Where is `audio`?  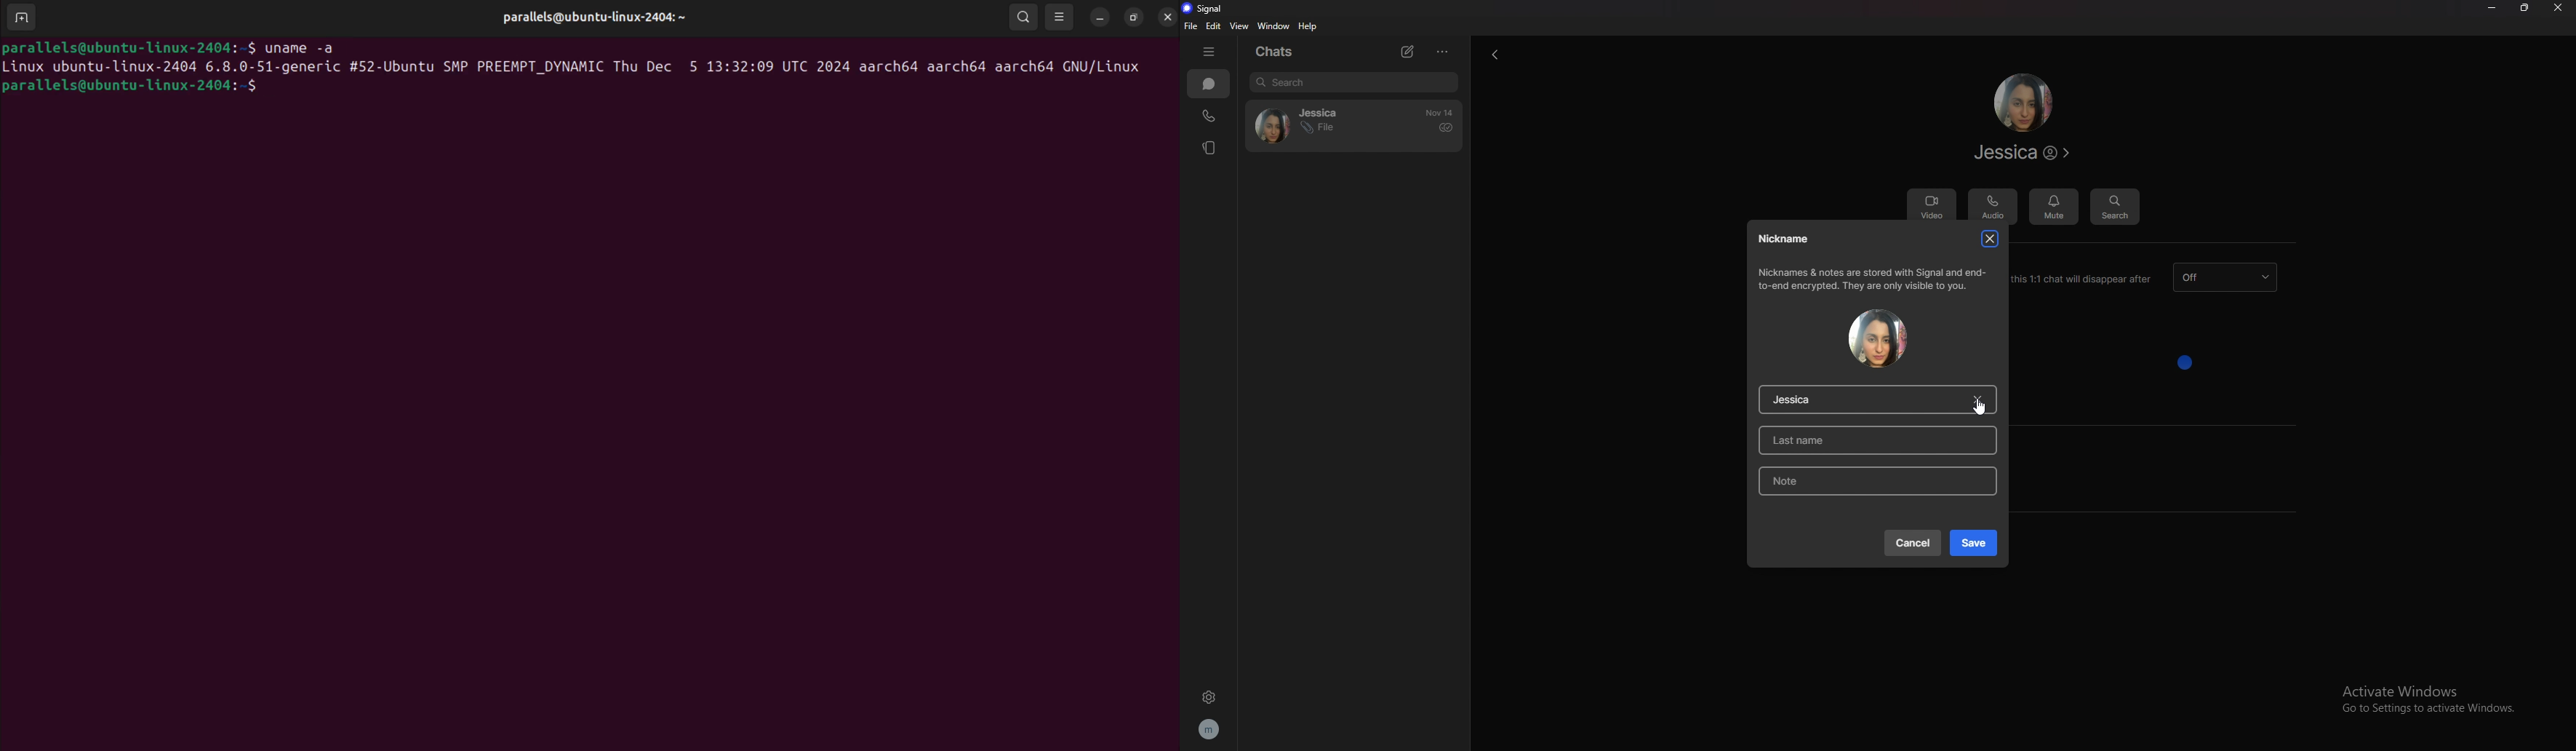
audio is located at coordinates (1992, 207).